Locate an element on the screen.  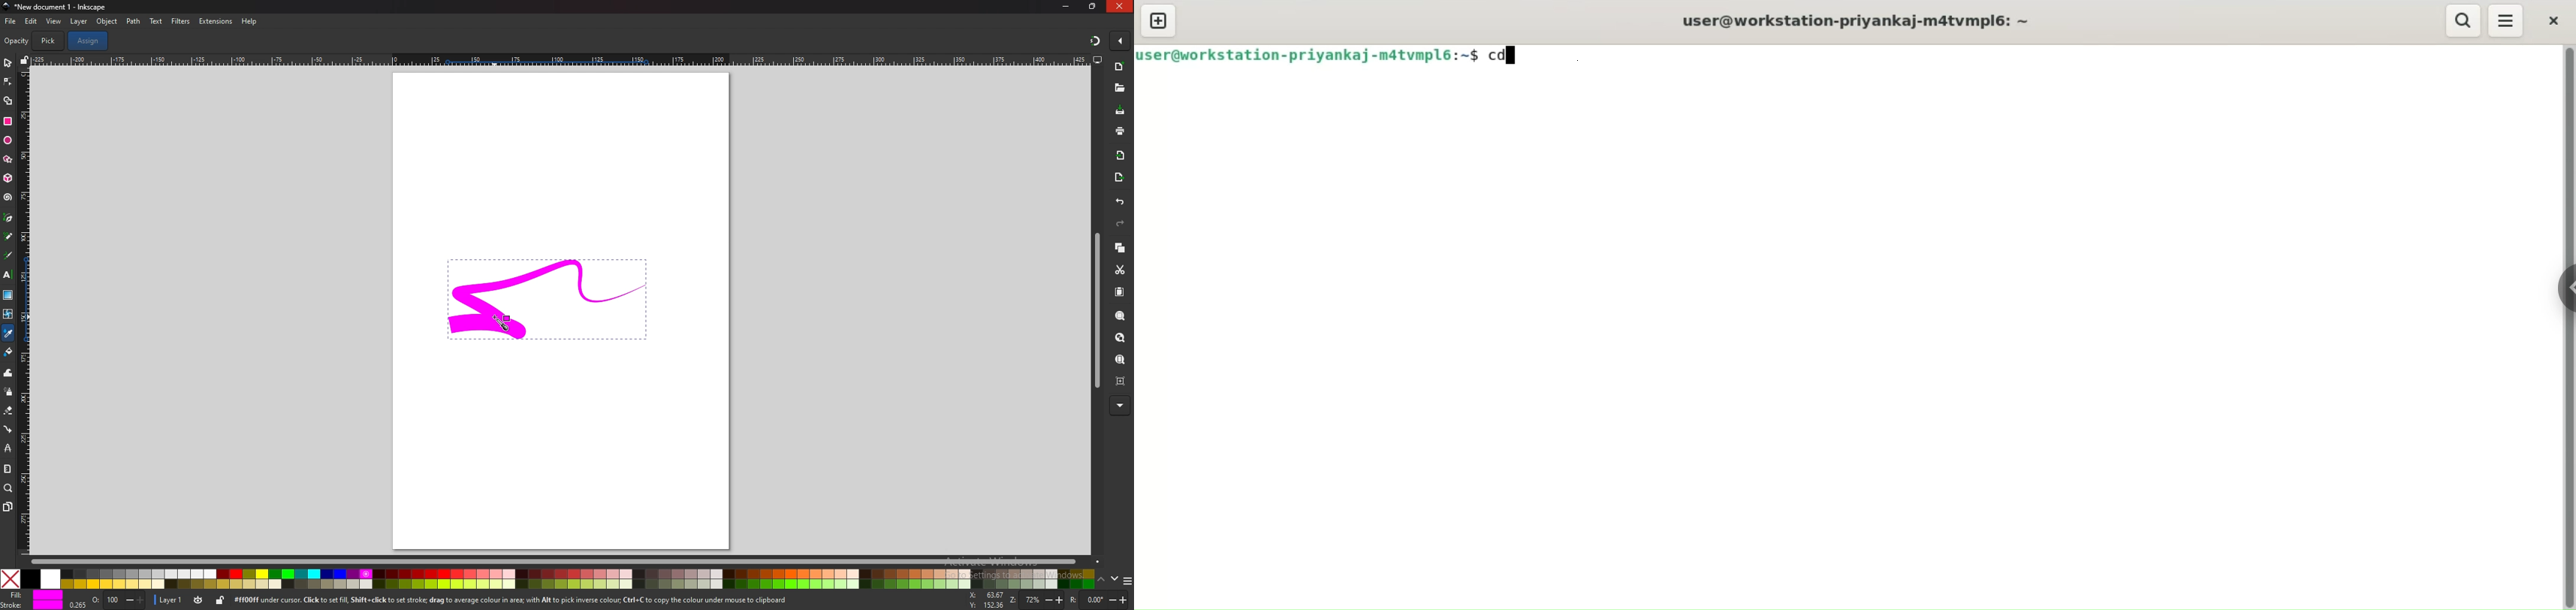
verical scroll bar is located at coordinates (2567, 328).